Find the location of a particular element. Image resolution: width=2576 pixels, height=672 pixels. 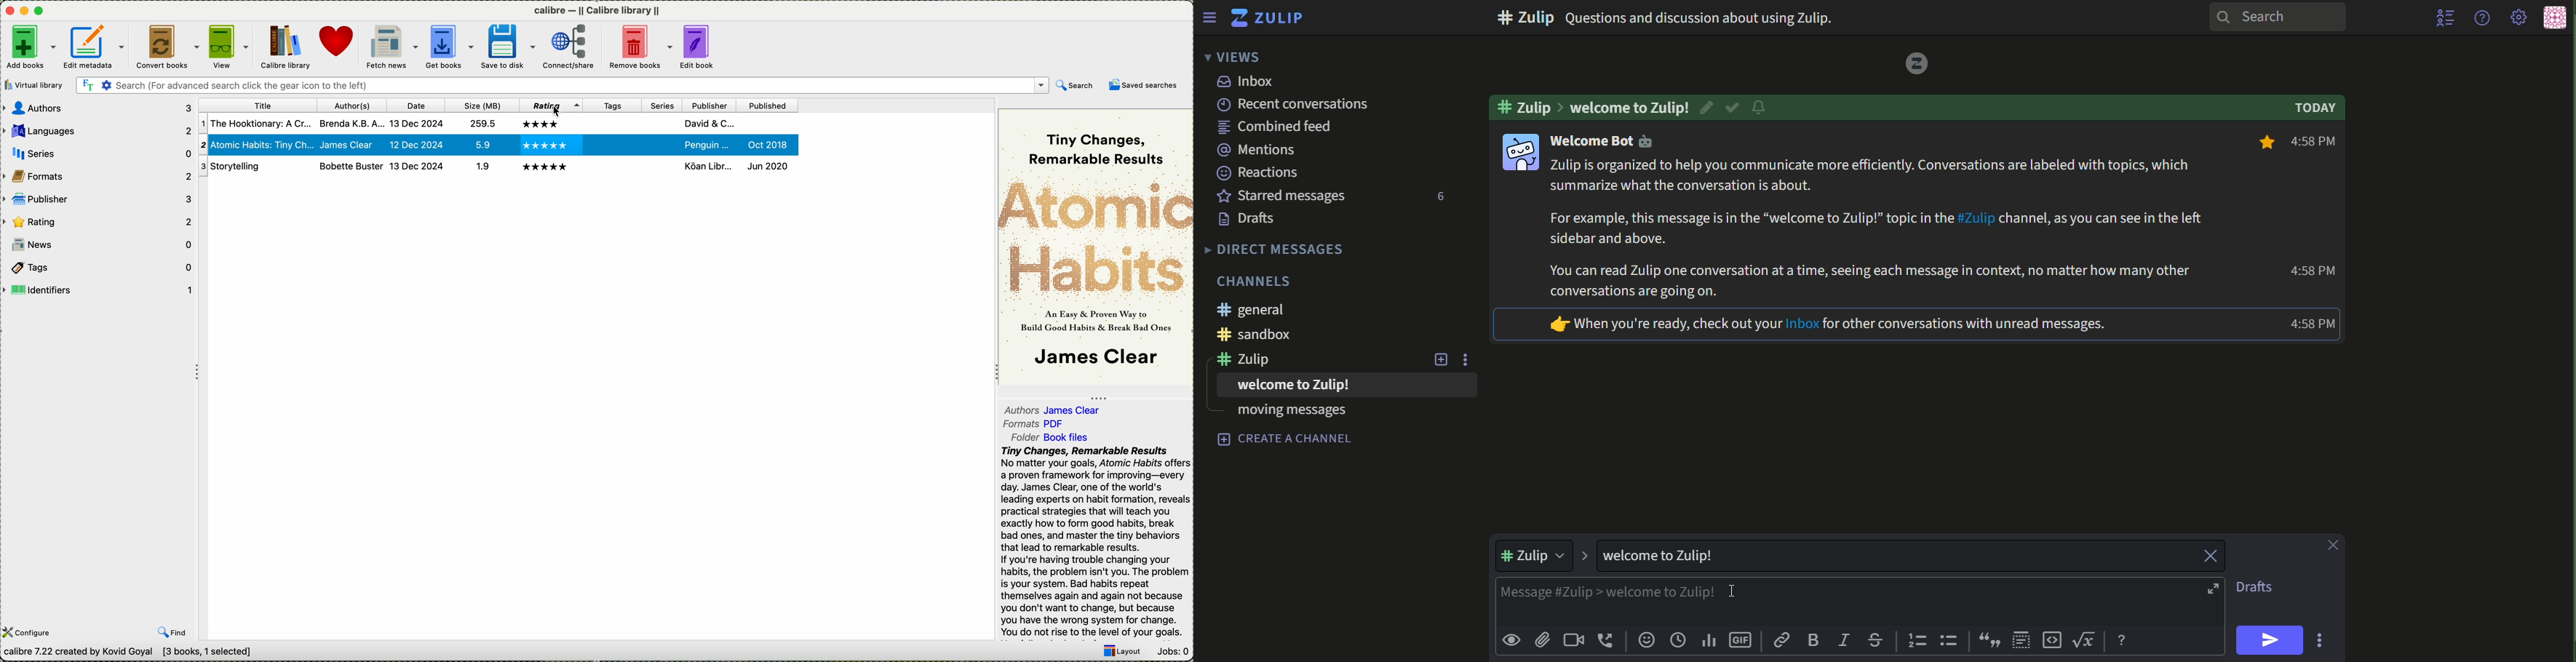

edit book is located at coordinates (700, 47).